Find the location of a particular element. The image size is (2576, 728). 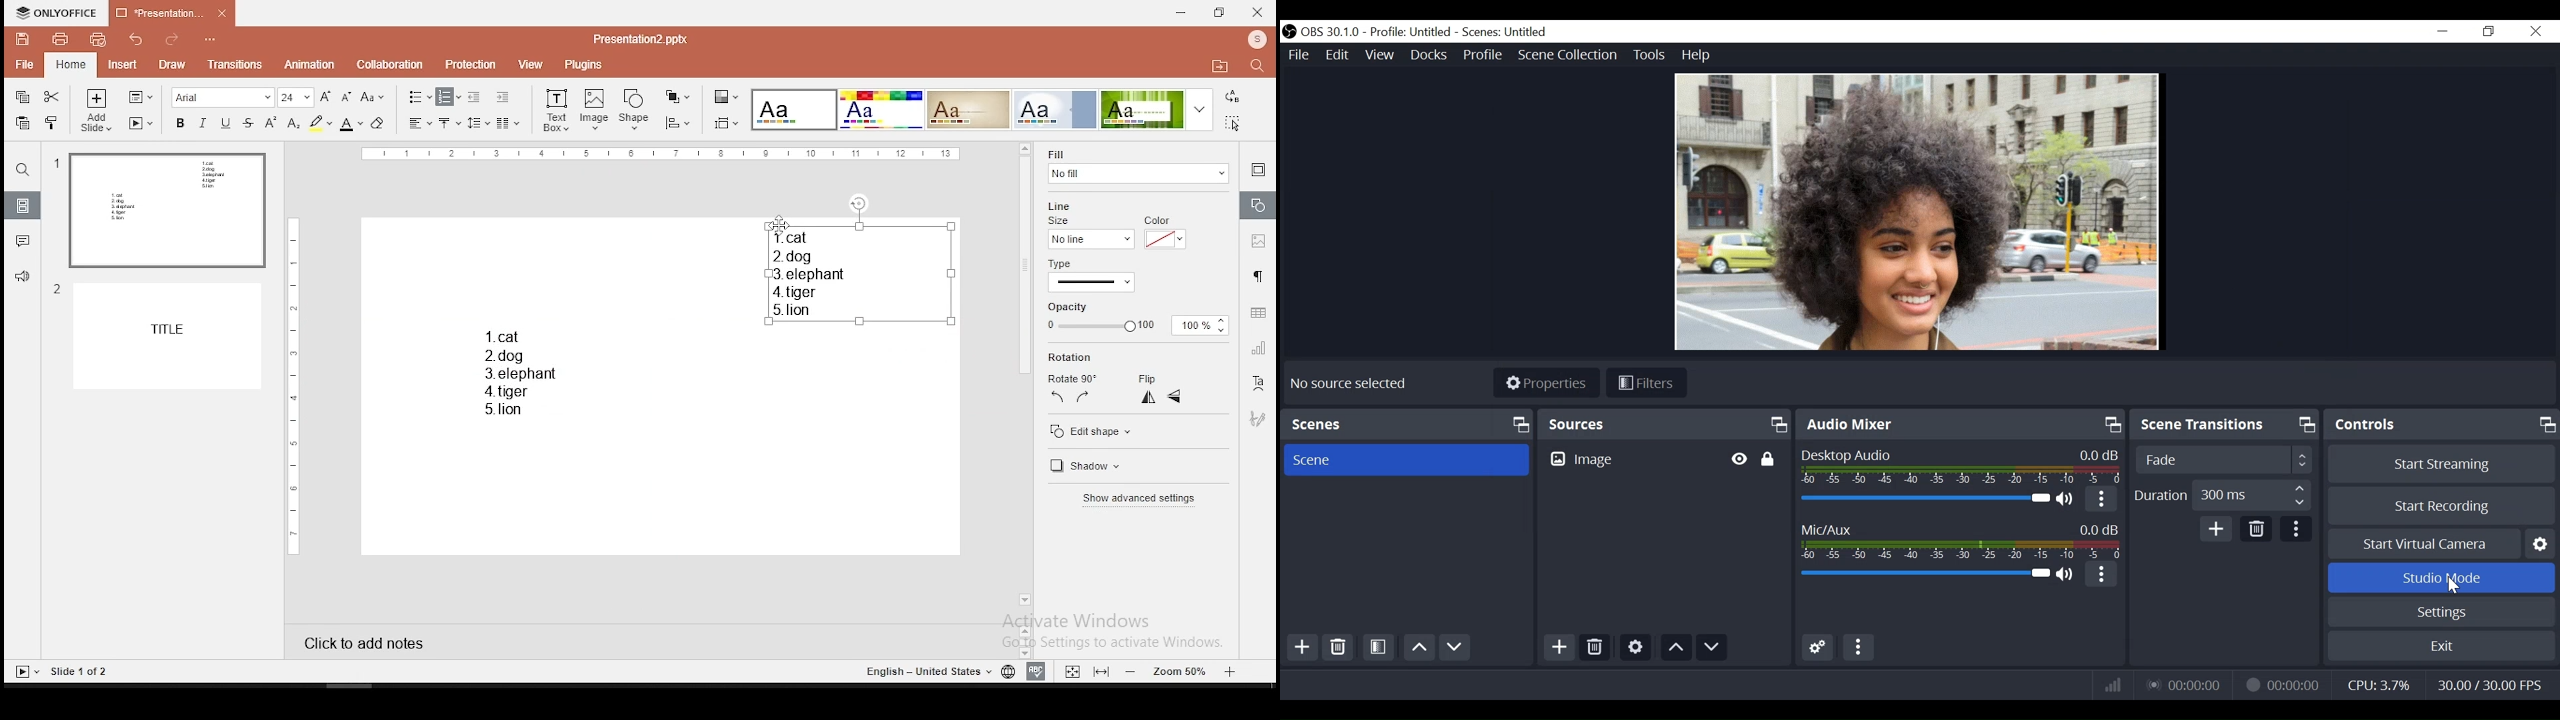

arrange objects is located at coordinates (677, 98).